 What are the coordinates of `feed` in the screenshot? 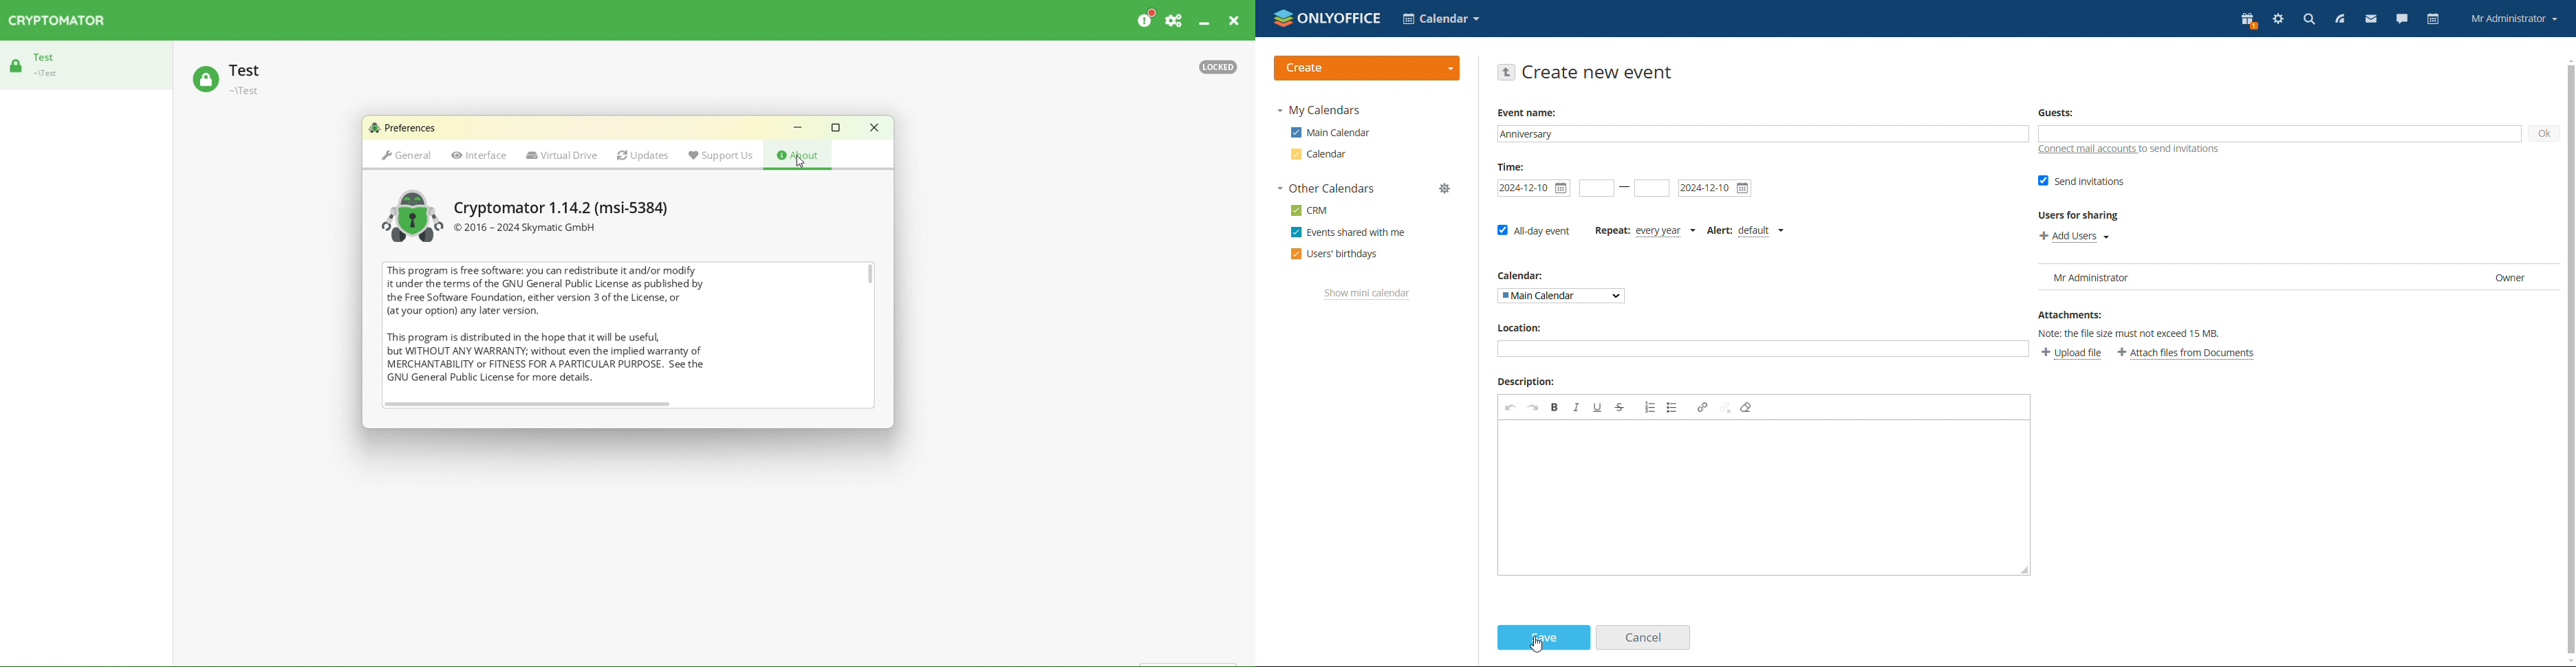 It's located at (2339, 20).